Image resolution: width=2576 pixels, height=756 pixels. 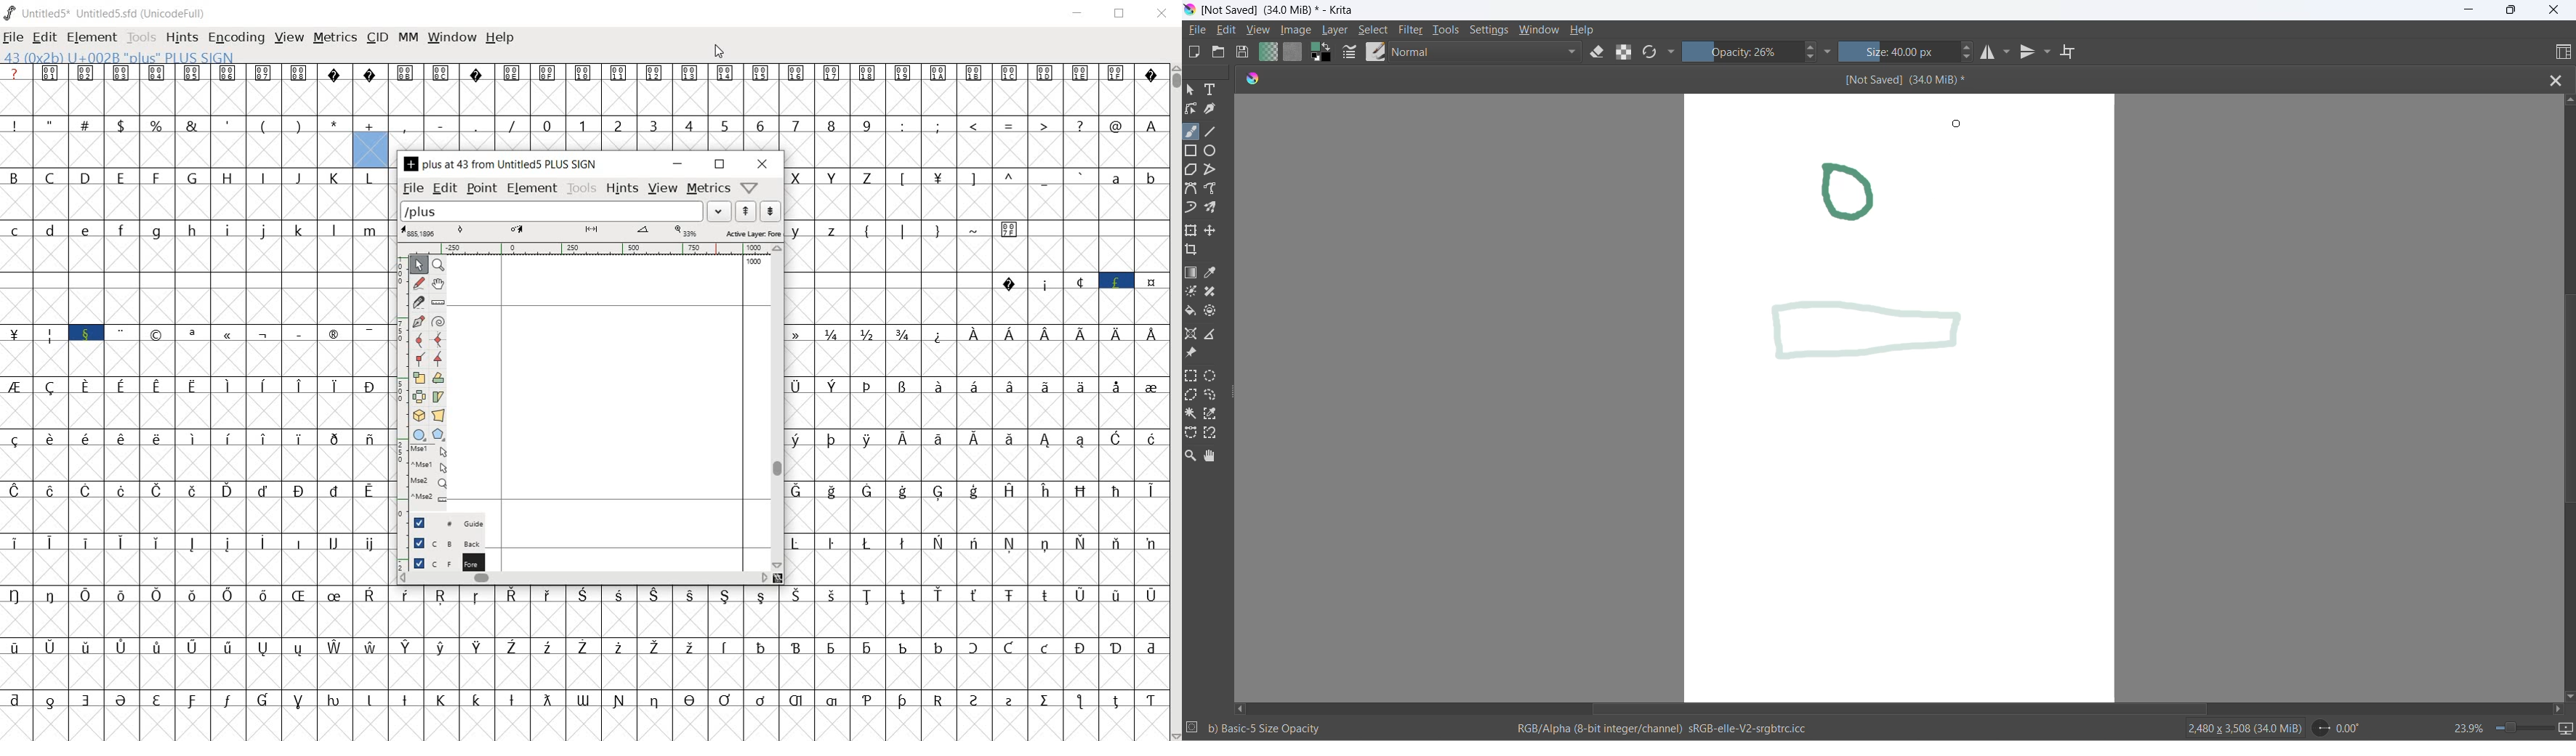 I want to click on , so click(x=976, y=508).